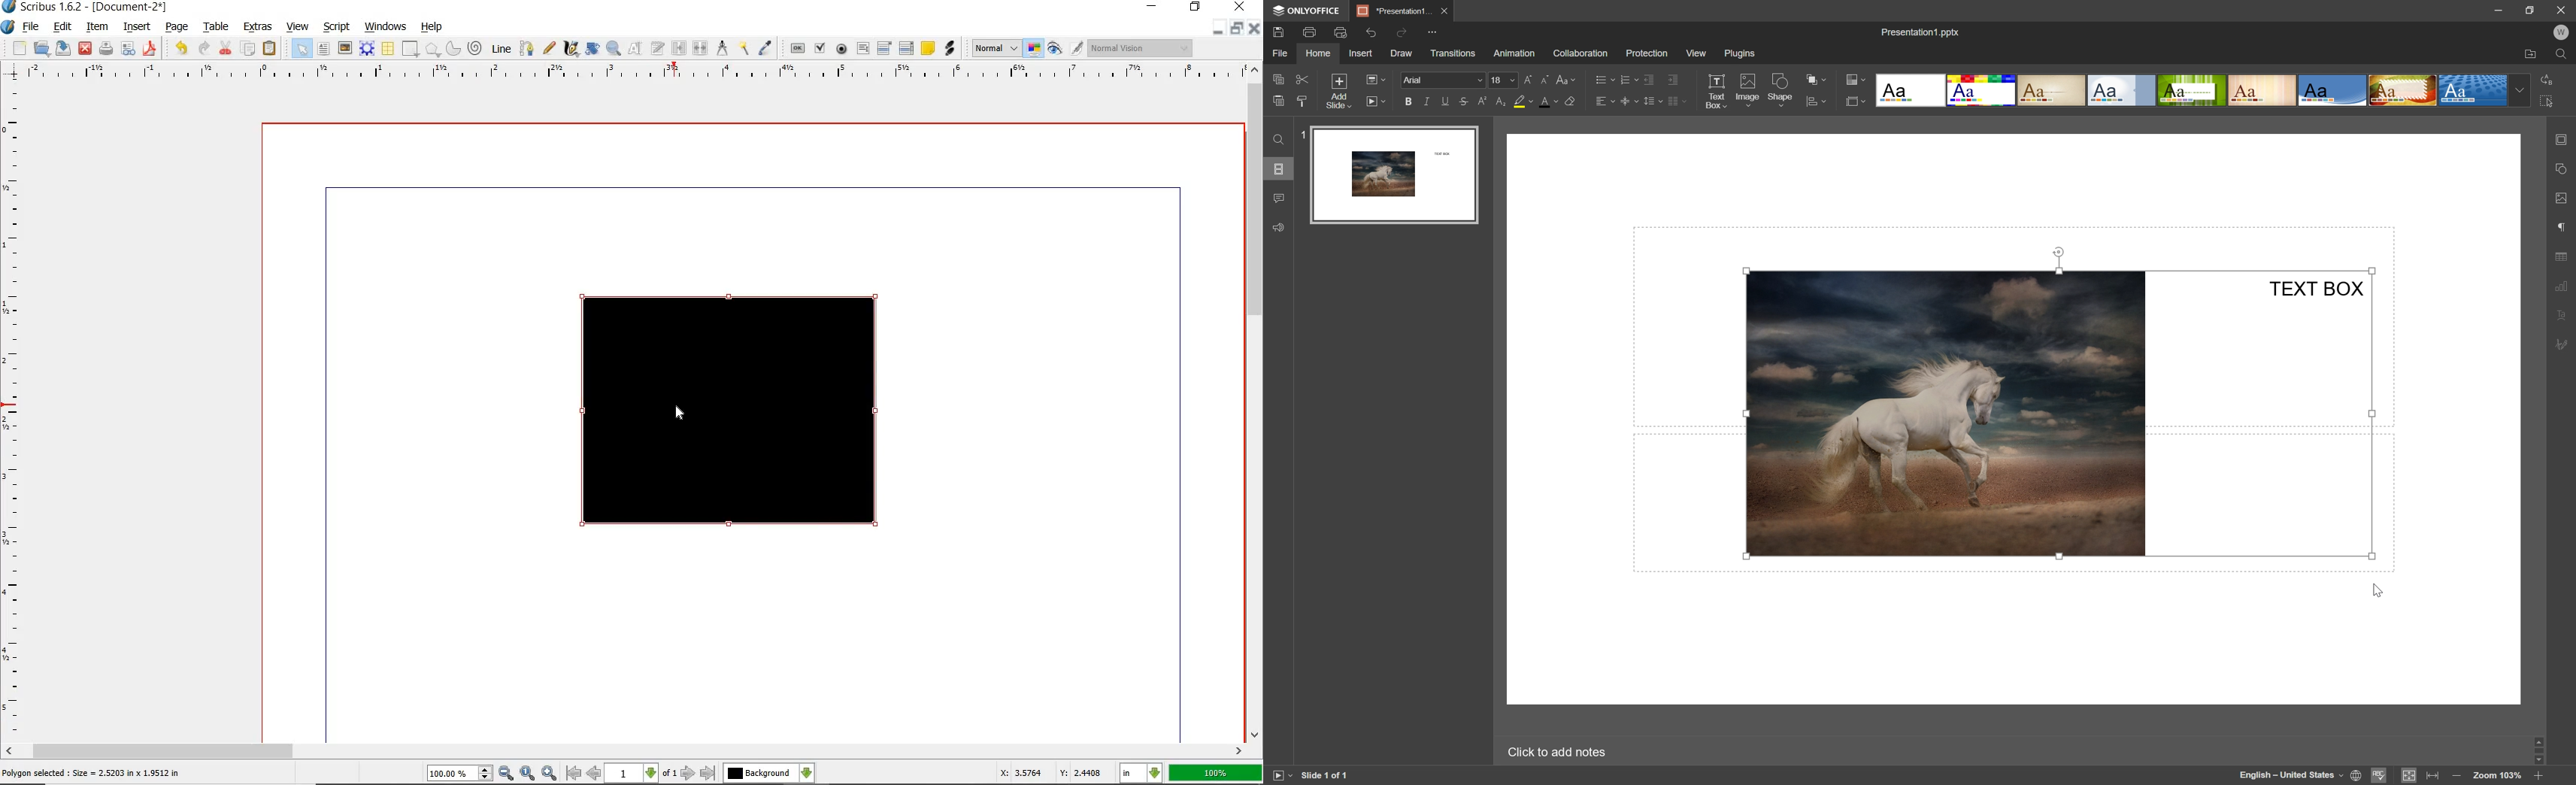 The image size is (2576, 812). I want to click on zoom to, so click(527, 773).